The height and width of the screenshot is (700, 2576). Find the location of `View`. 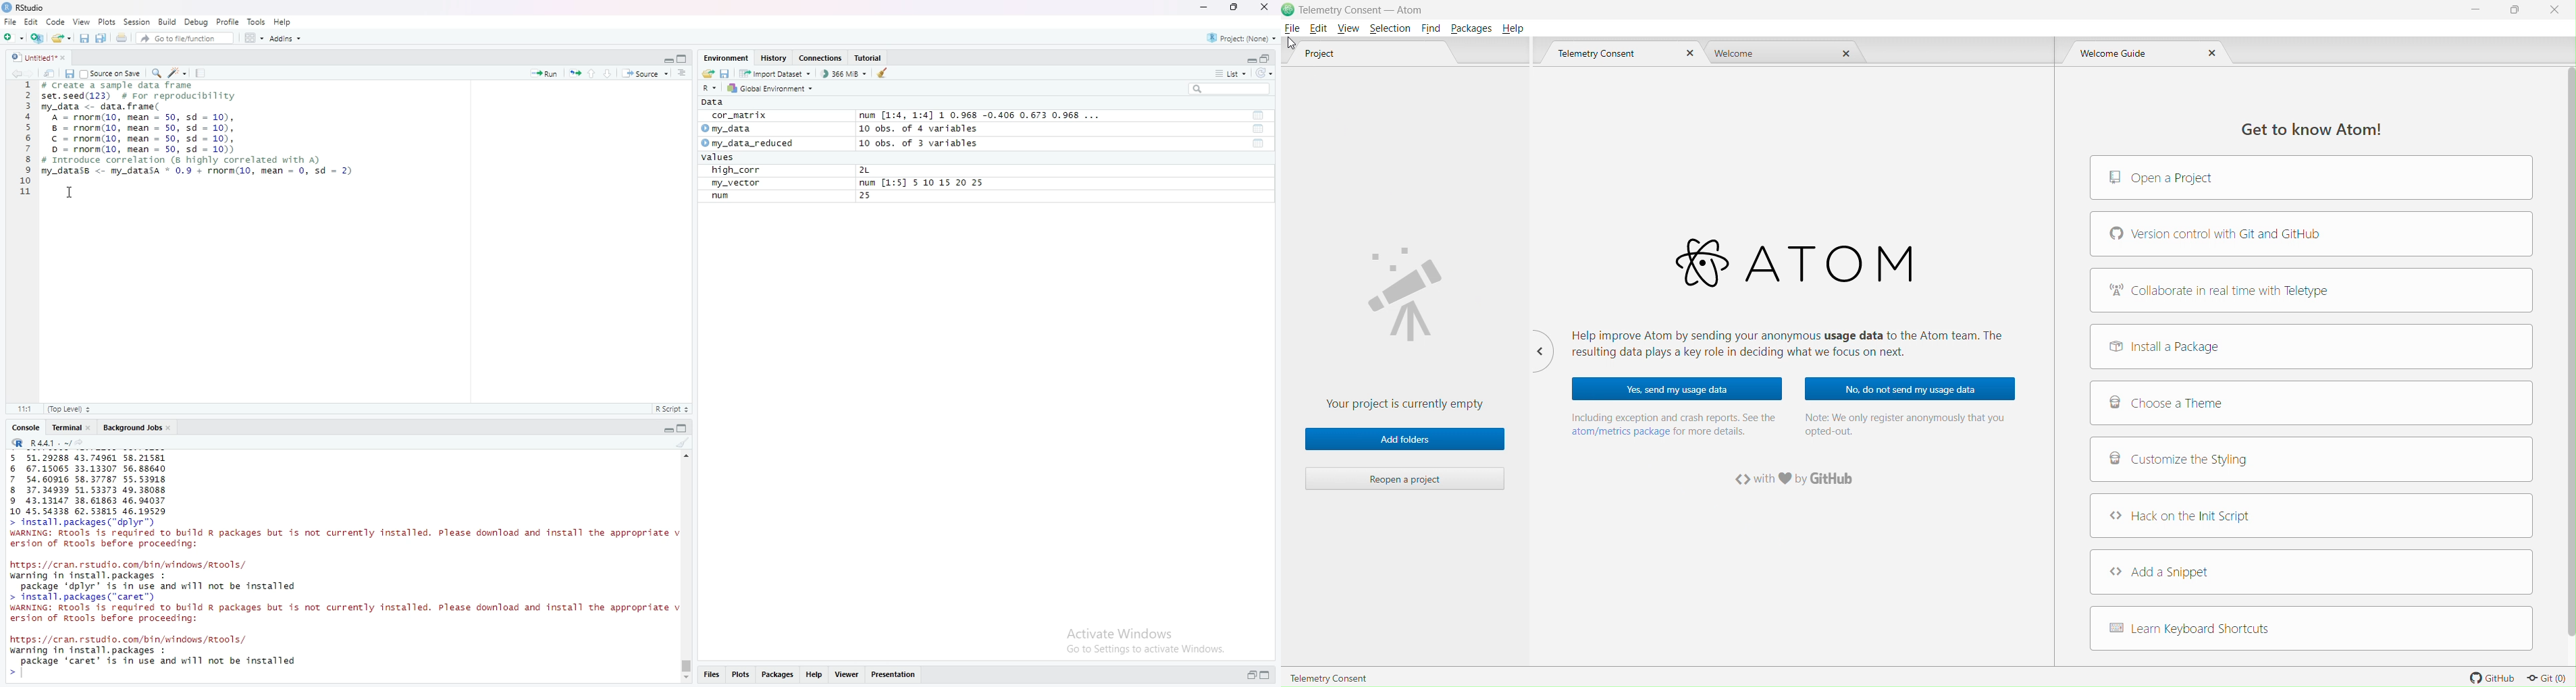

View is located at coordinates (1348, 30).